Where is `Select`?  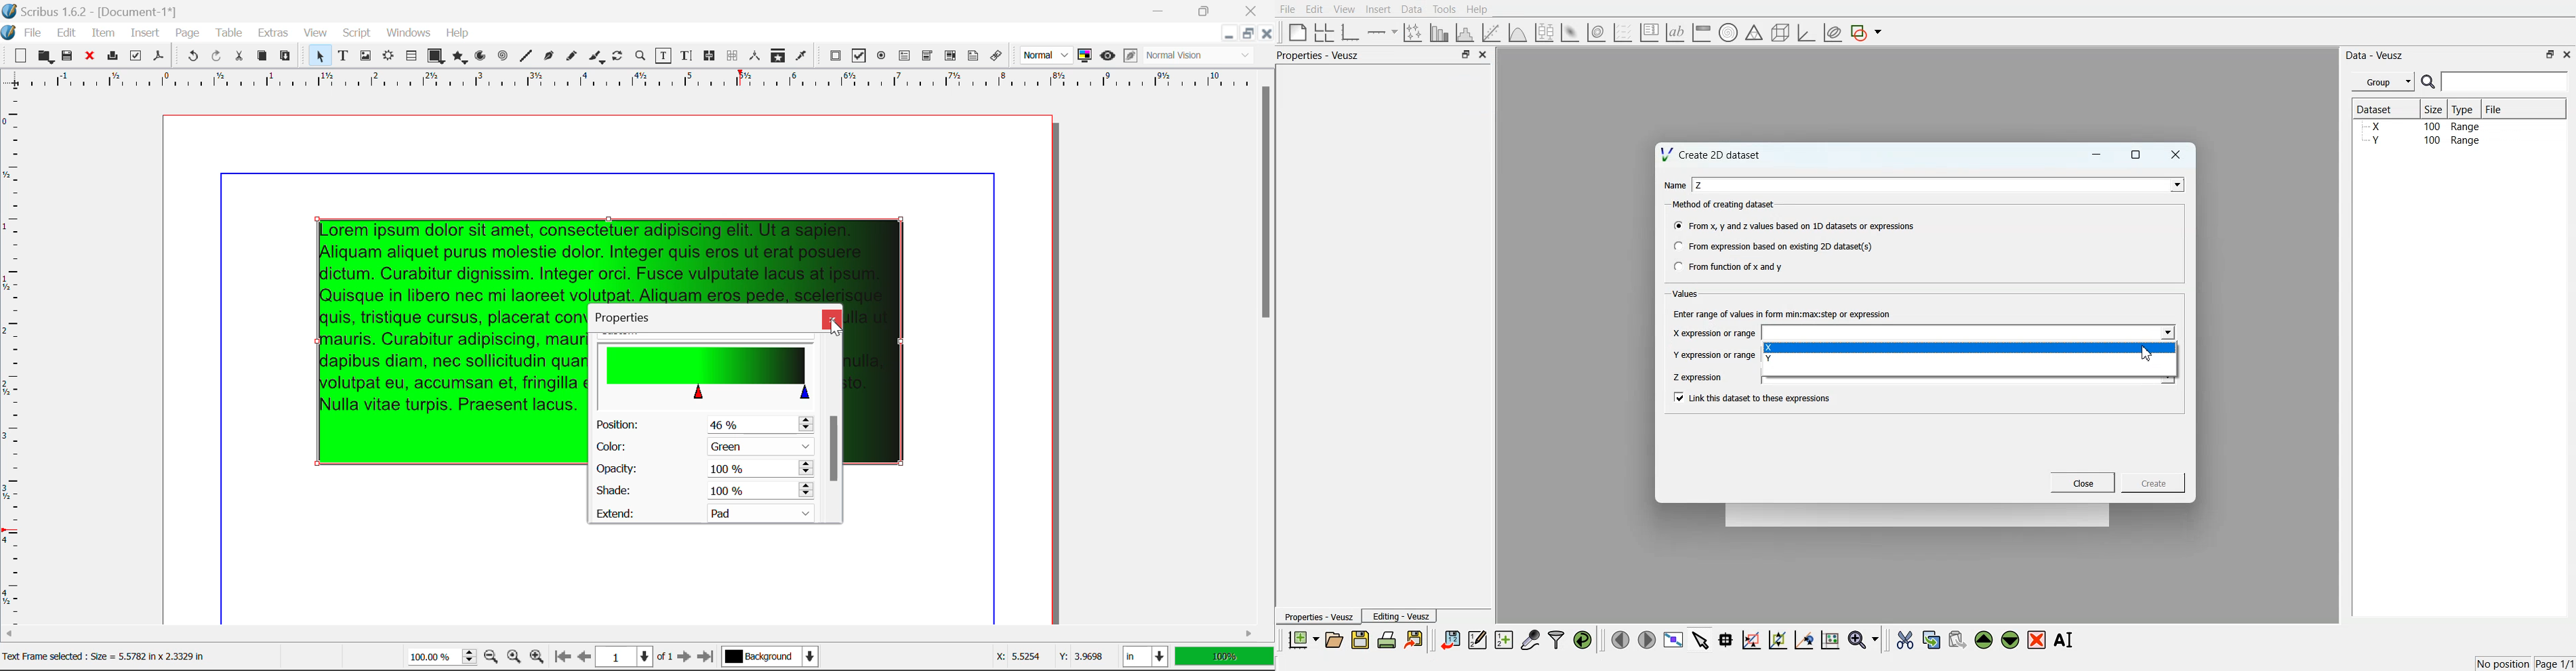 Select is located at coordinates (319, 56).